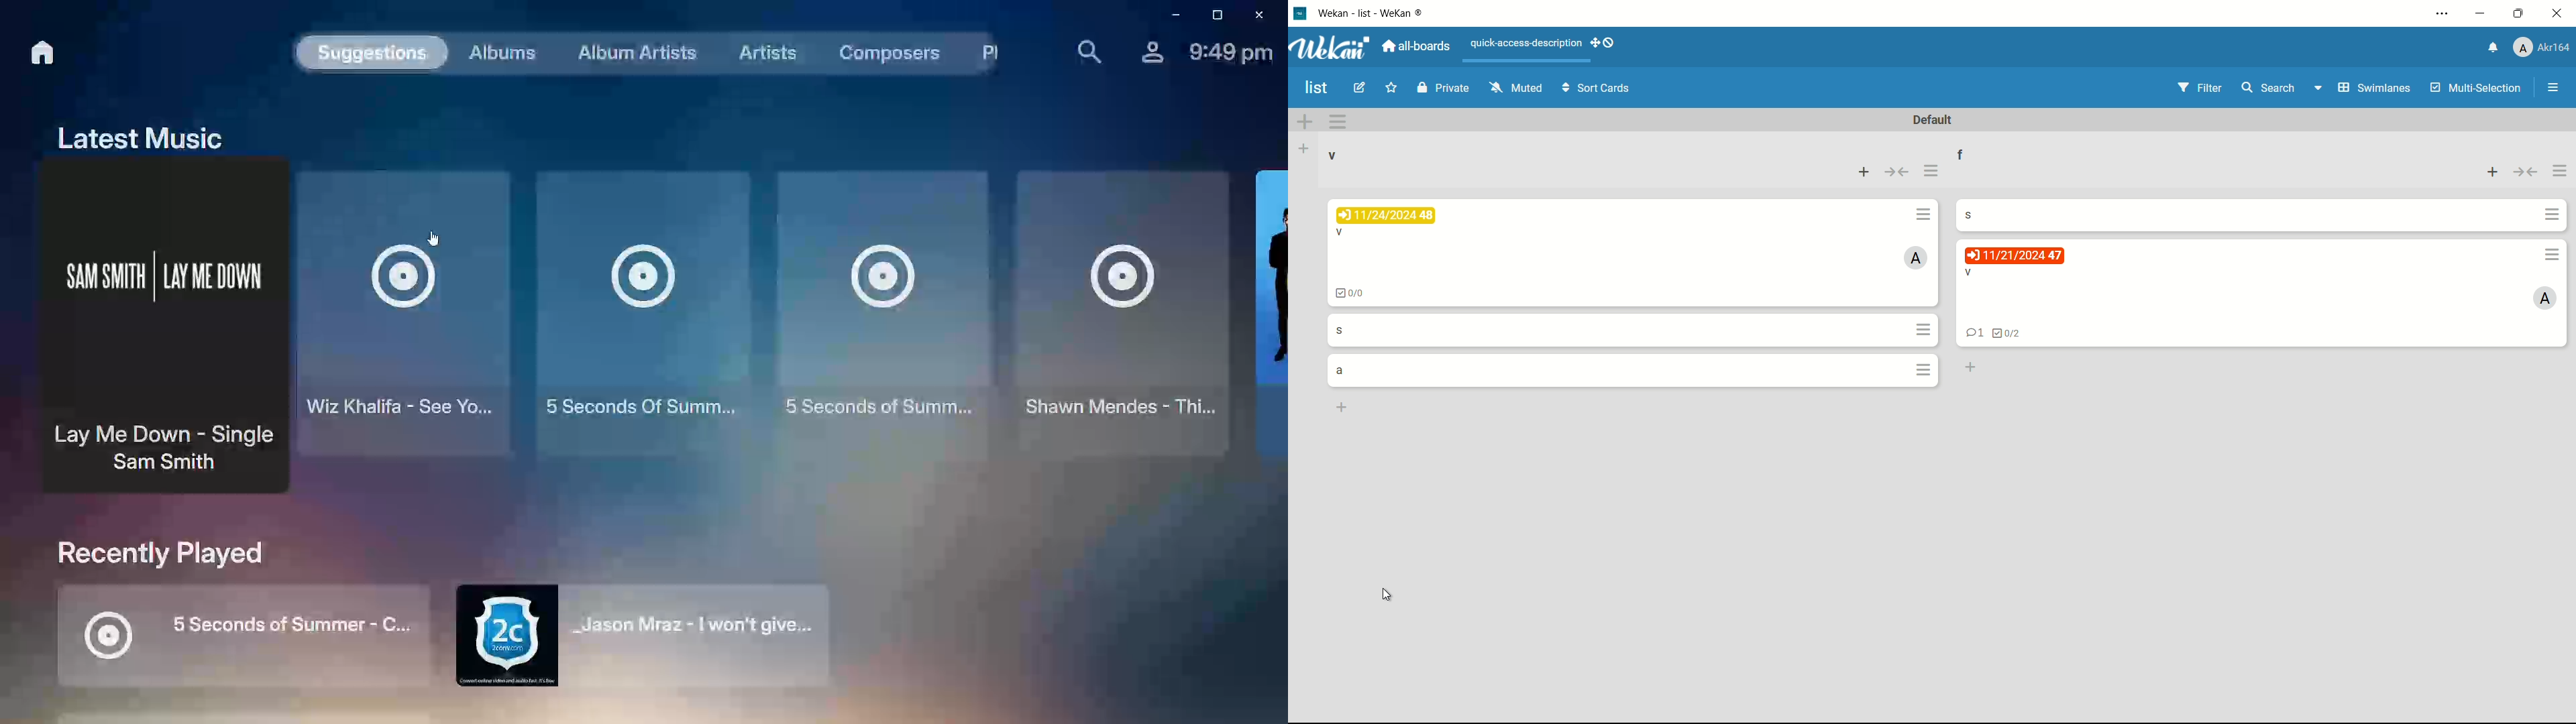 This screenshot has width=2576, height=728. I want to click on due date, so click(2014, 255).